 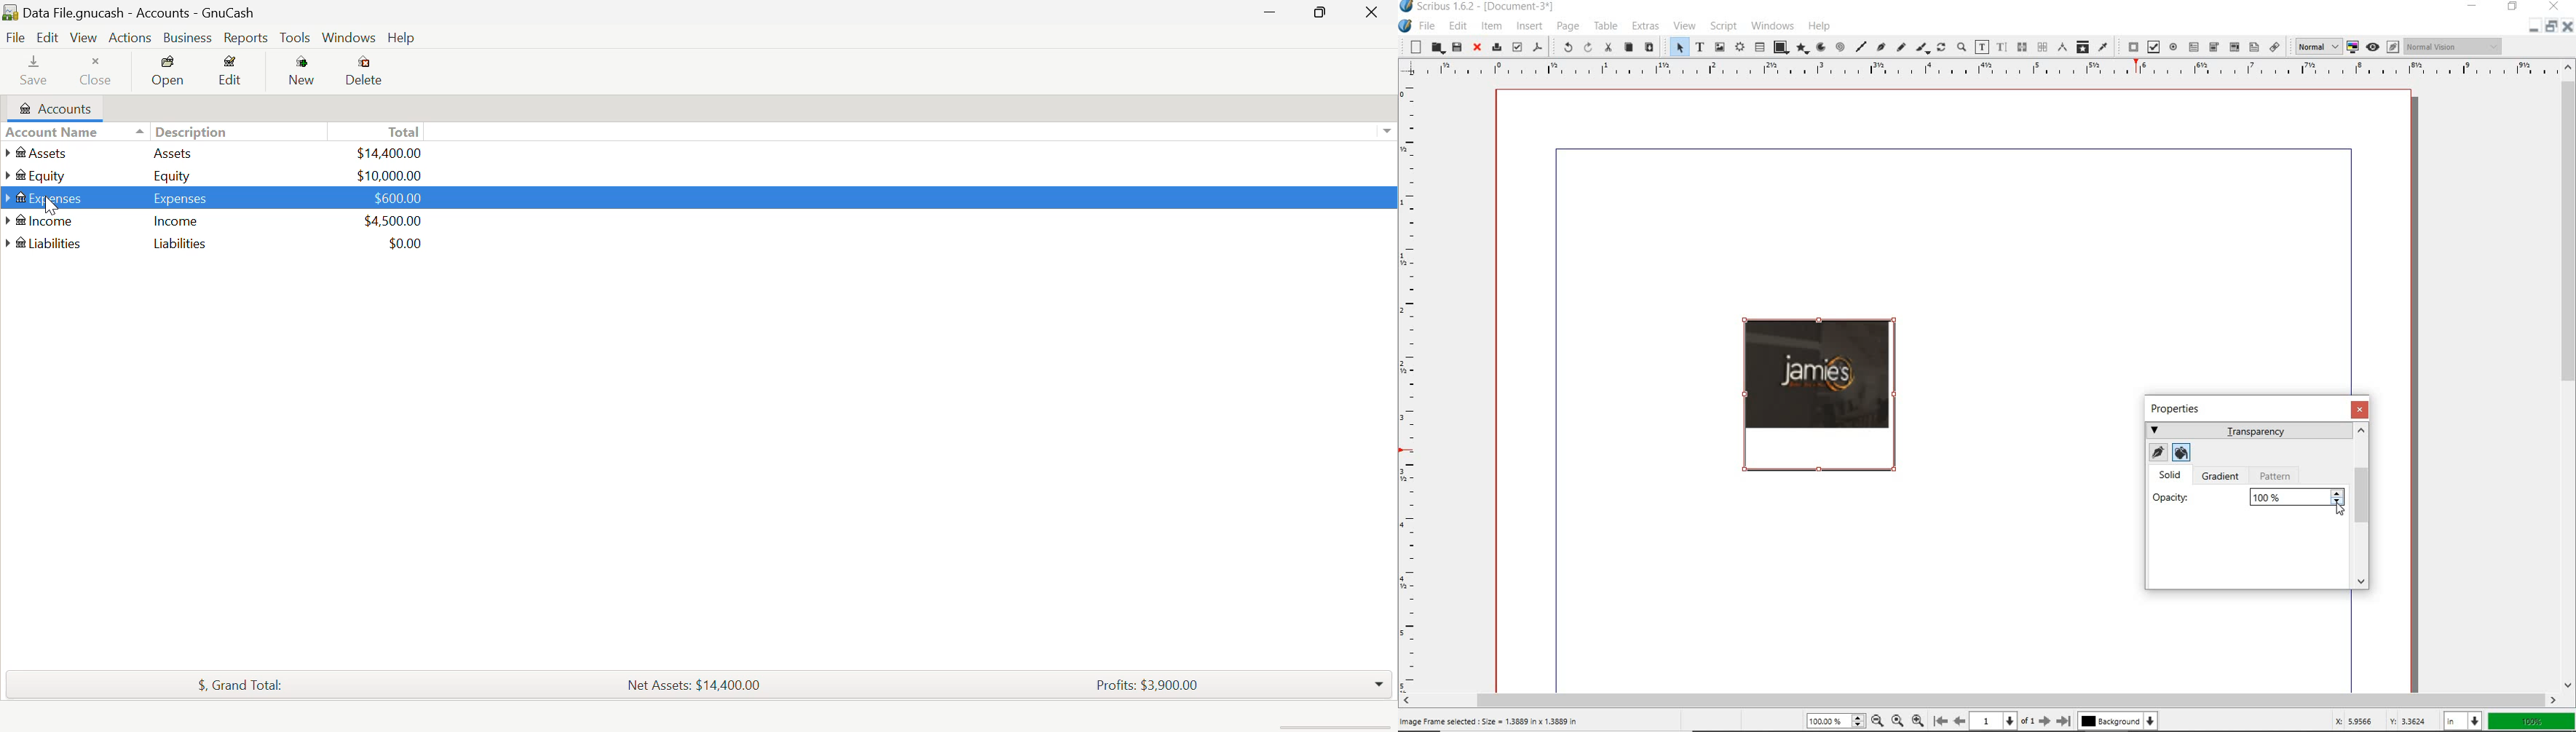 I want to click on Description, so click(x=183, y=133).